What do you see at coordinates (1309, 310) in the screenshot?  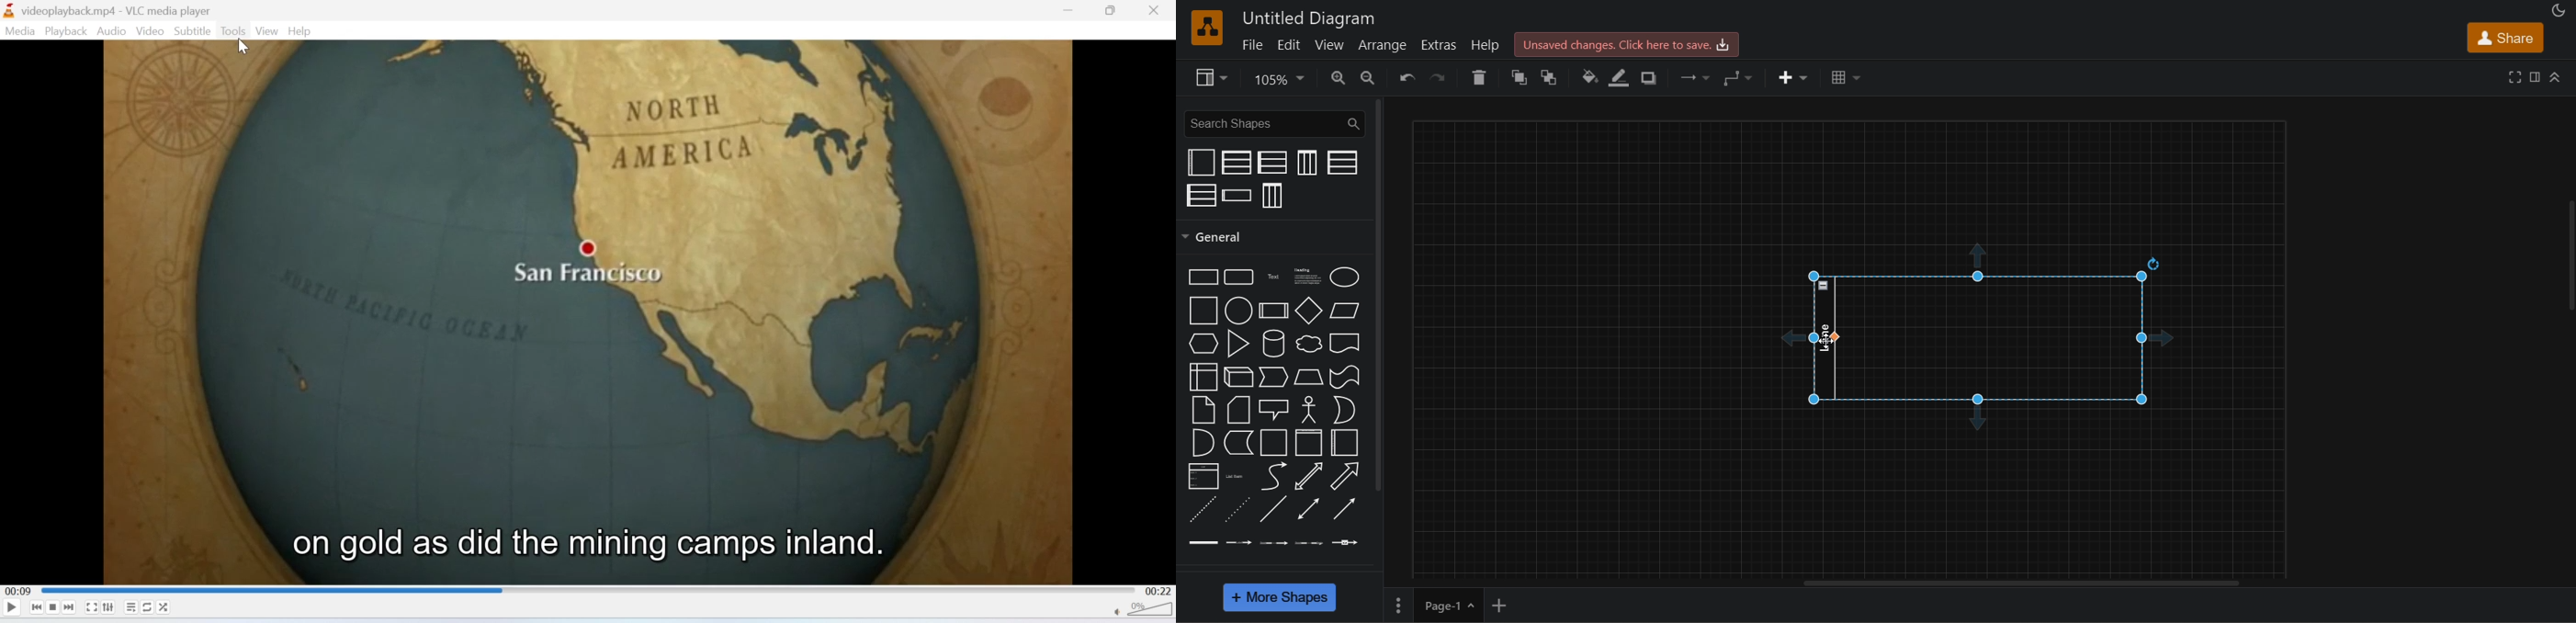 I see `diamond` at bounding box center [1309, 310].